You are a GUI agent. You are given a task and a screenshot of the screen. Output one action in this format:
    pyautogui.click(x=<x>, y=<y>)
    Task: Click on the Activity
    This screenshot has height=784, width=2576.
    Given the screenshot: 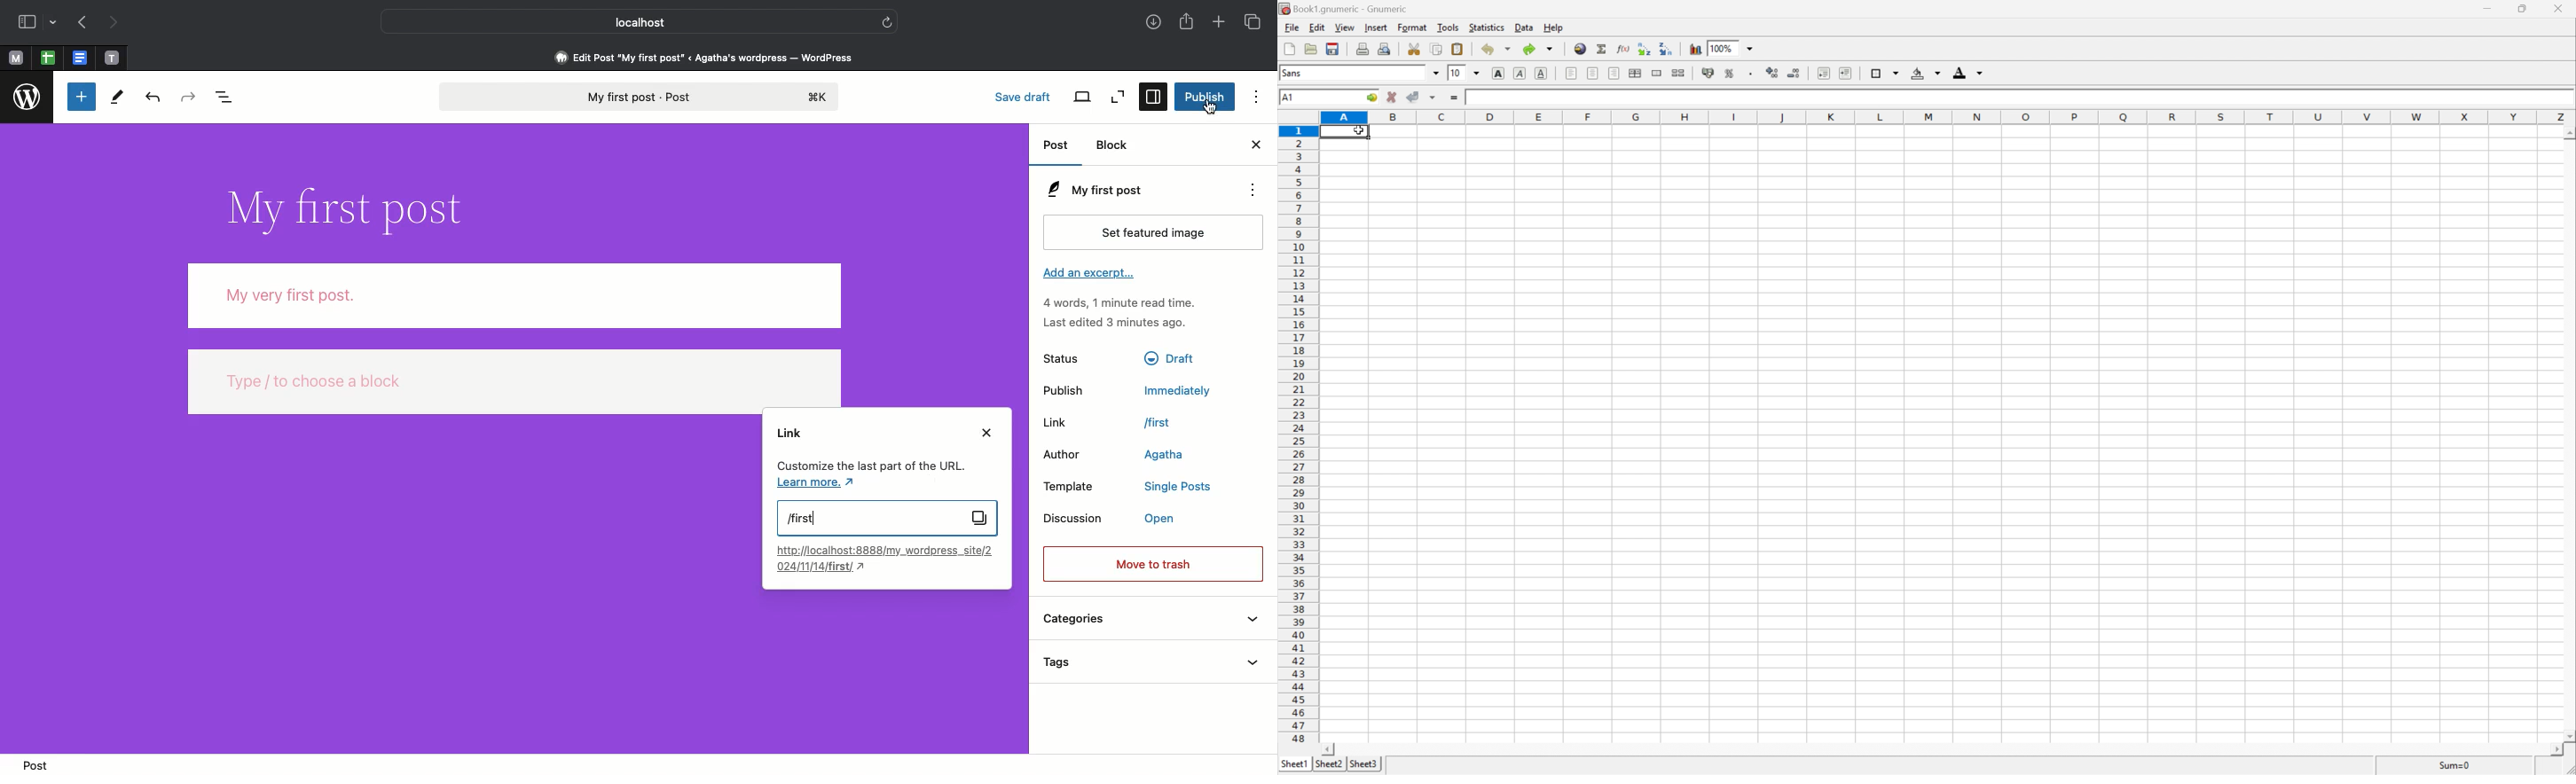 What is the action you would take?
    pyautogui.click(x=1125, y=311)
    